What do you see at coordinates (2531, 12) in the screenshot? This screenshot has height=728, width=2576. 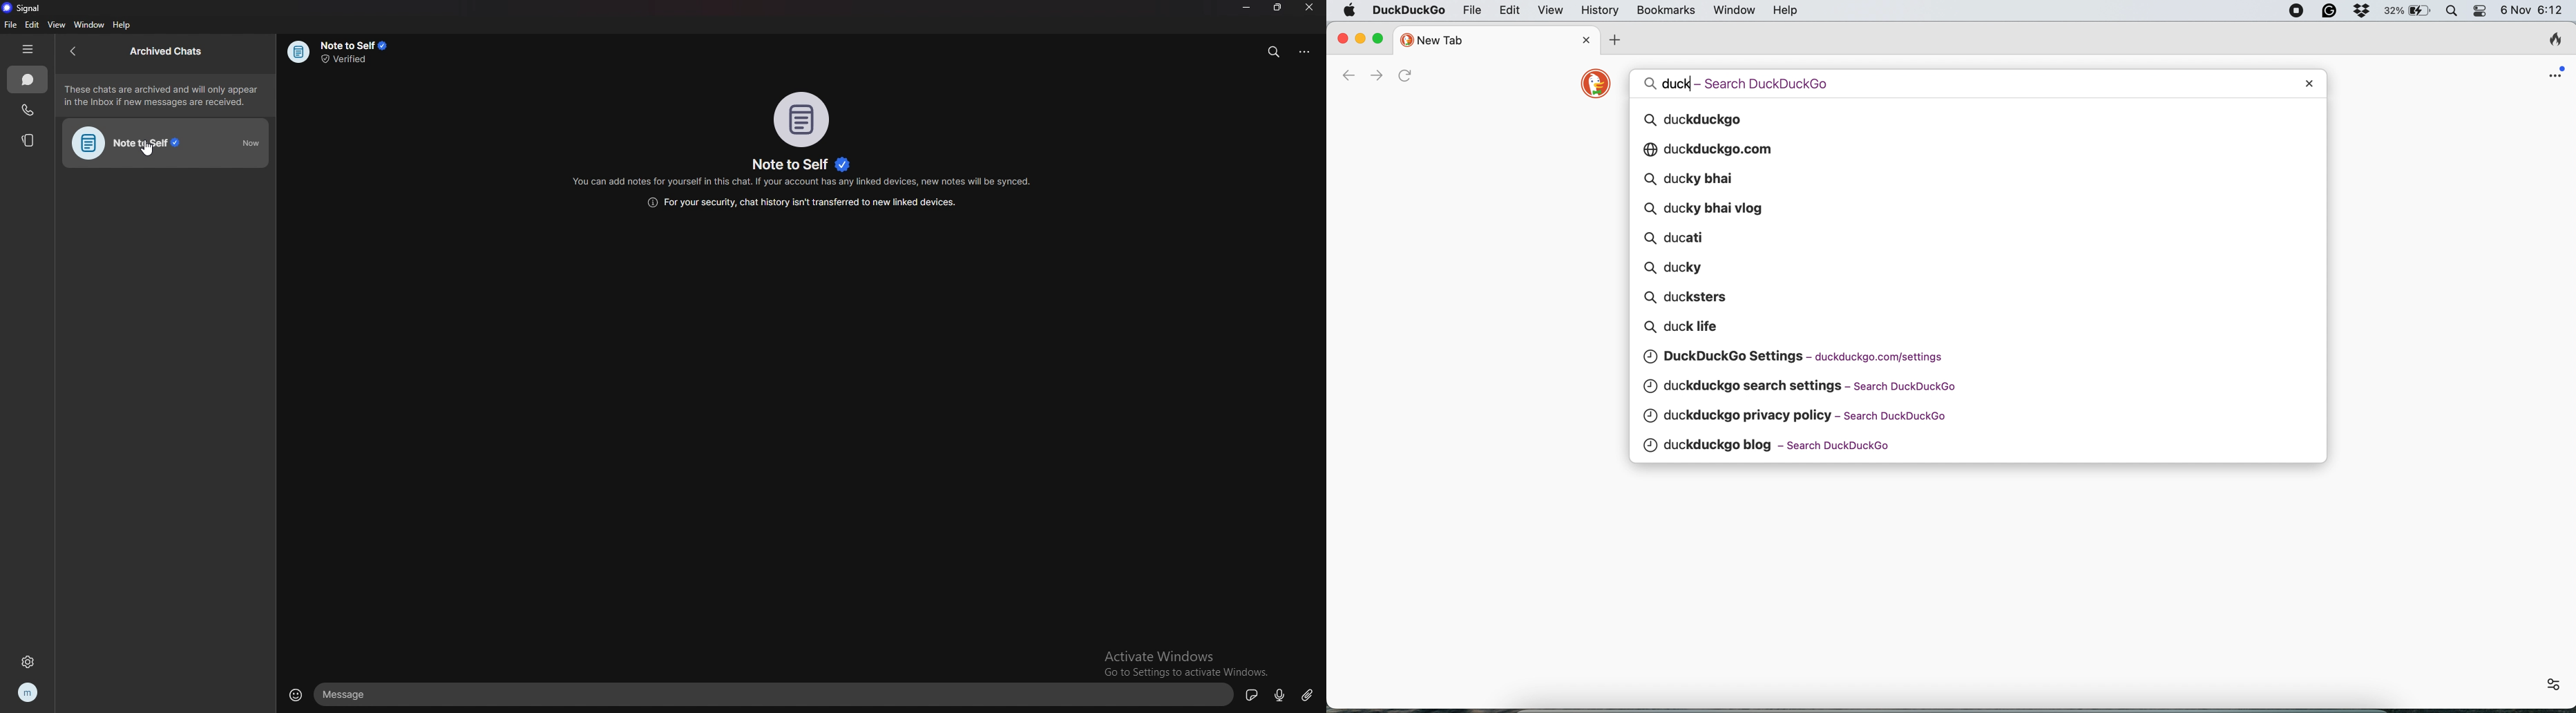 I see `6 Nov 6:12` at bounding box center [2531, 12].